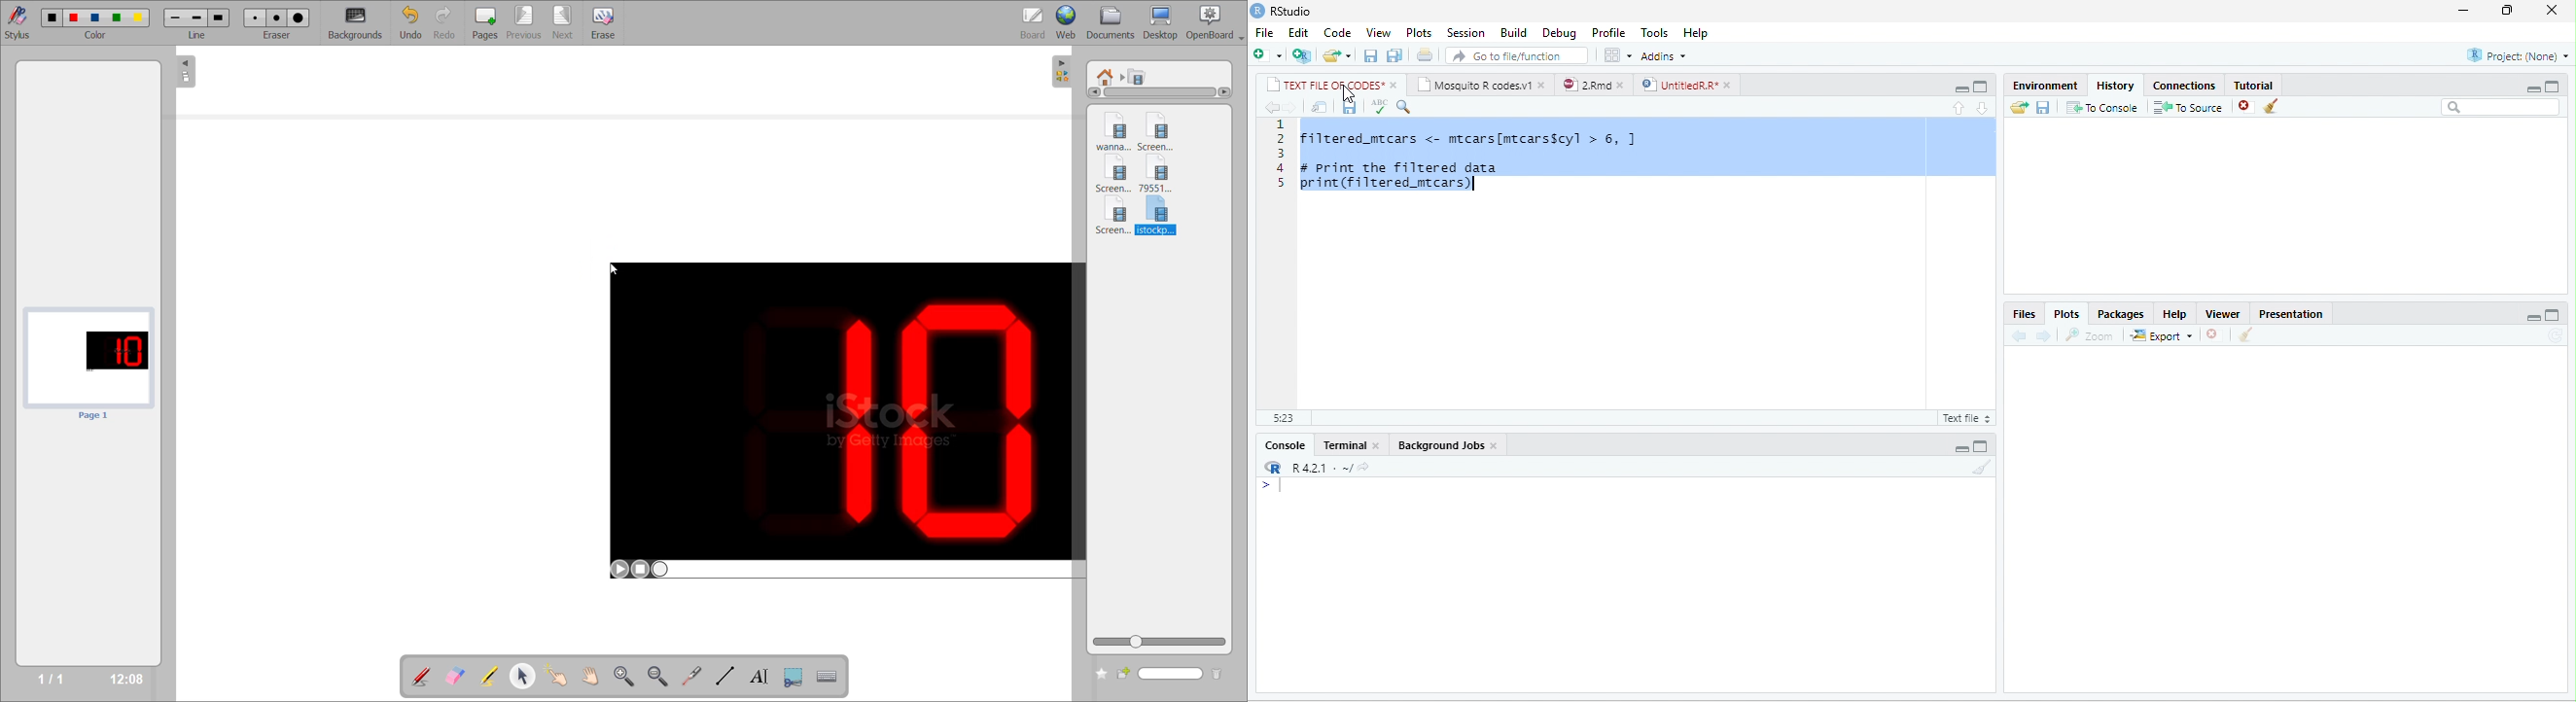  Describe the element at coordinates (1284, 418) in the screenshot. I see `5:23` at that location.